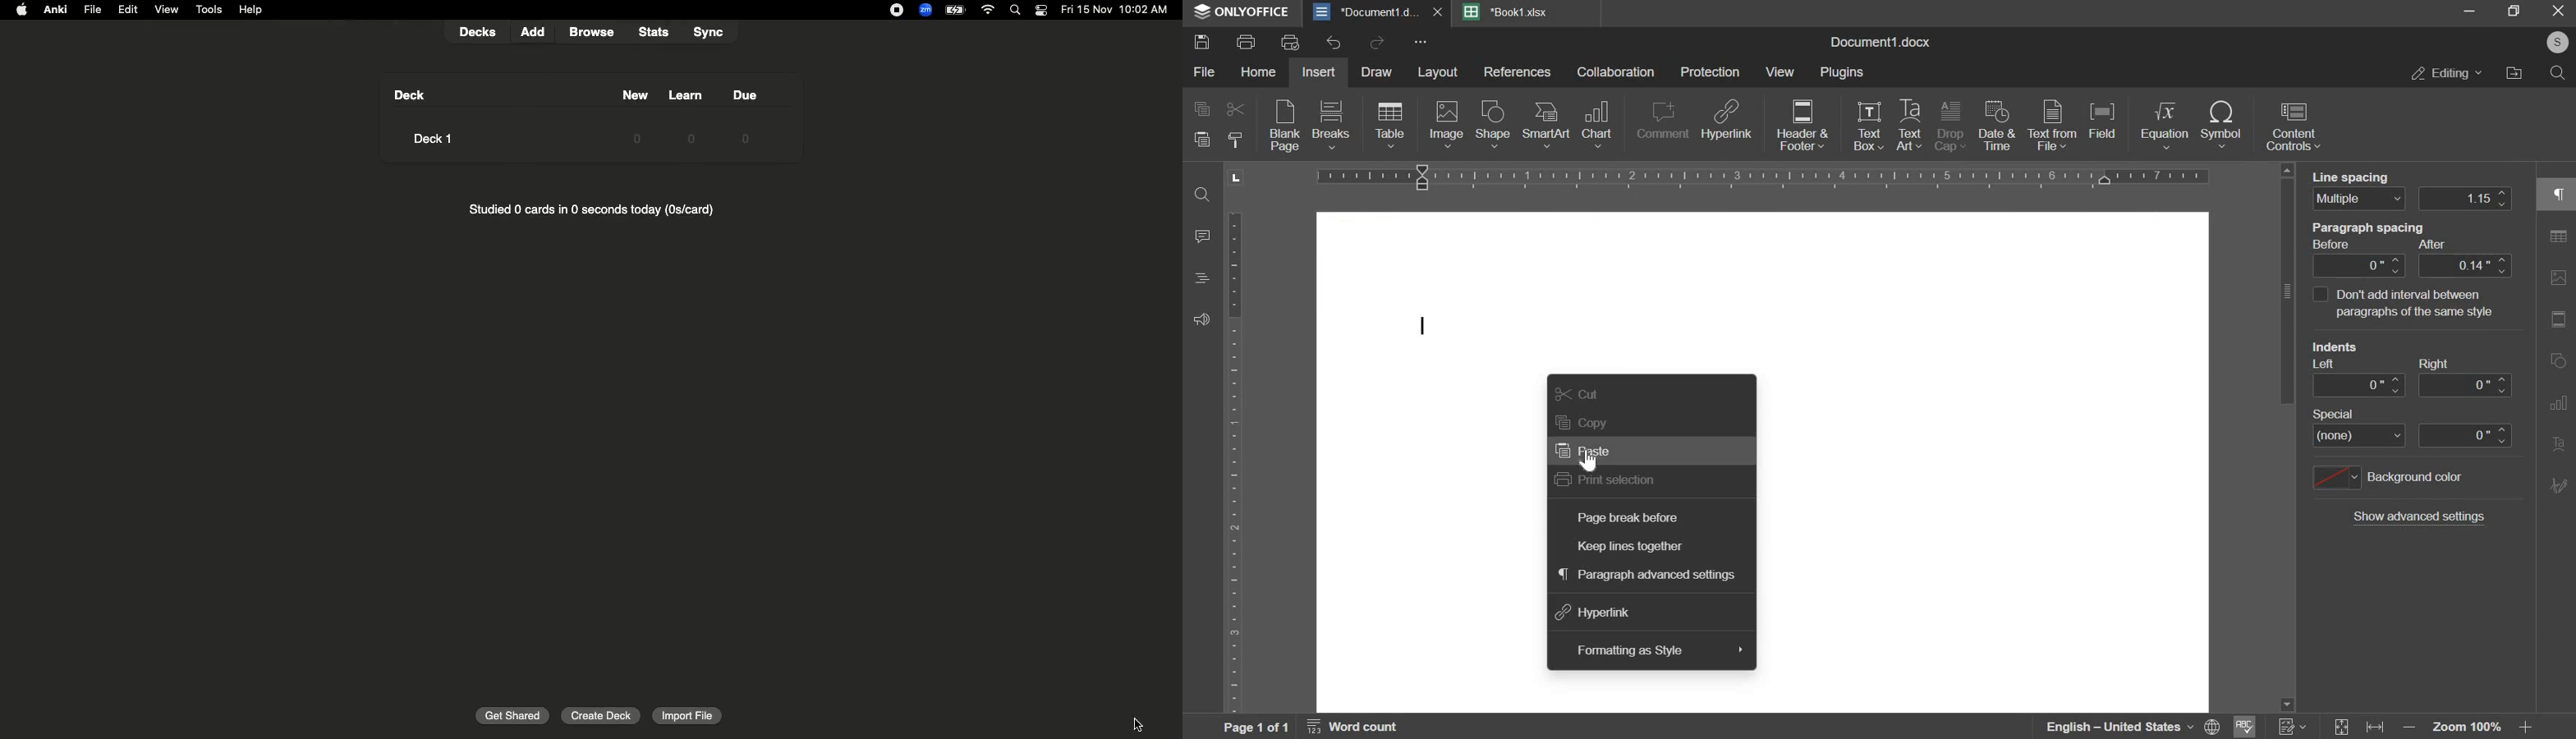  I want to click on spreadsheet, so click(1508, 12).